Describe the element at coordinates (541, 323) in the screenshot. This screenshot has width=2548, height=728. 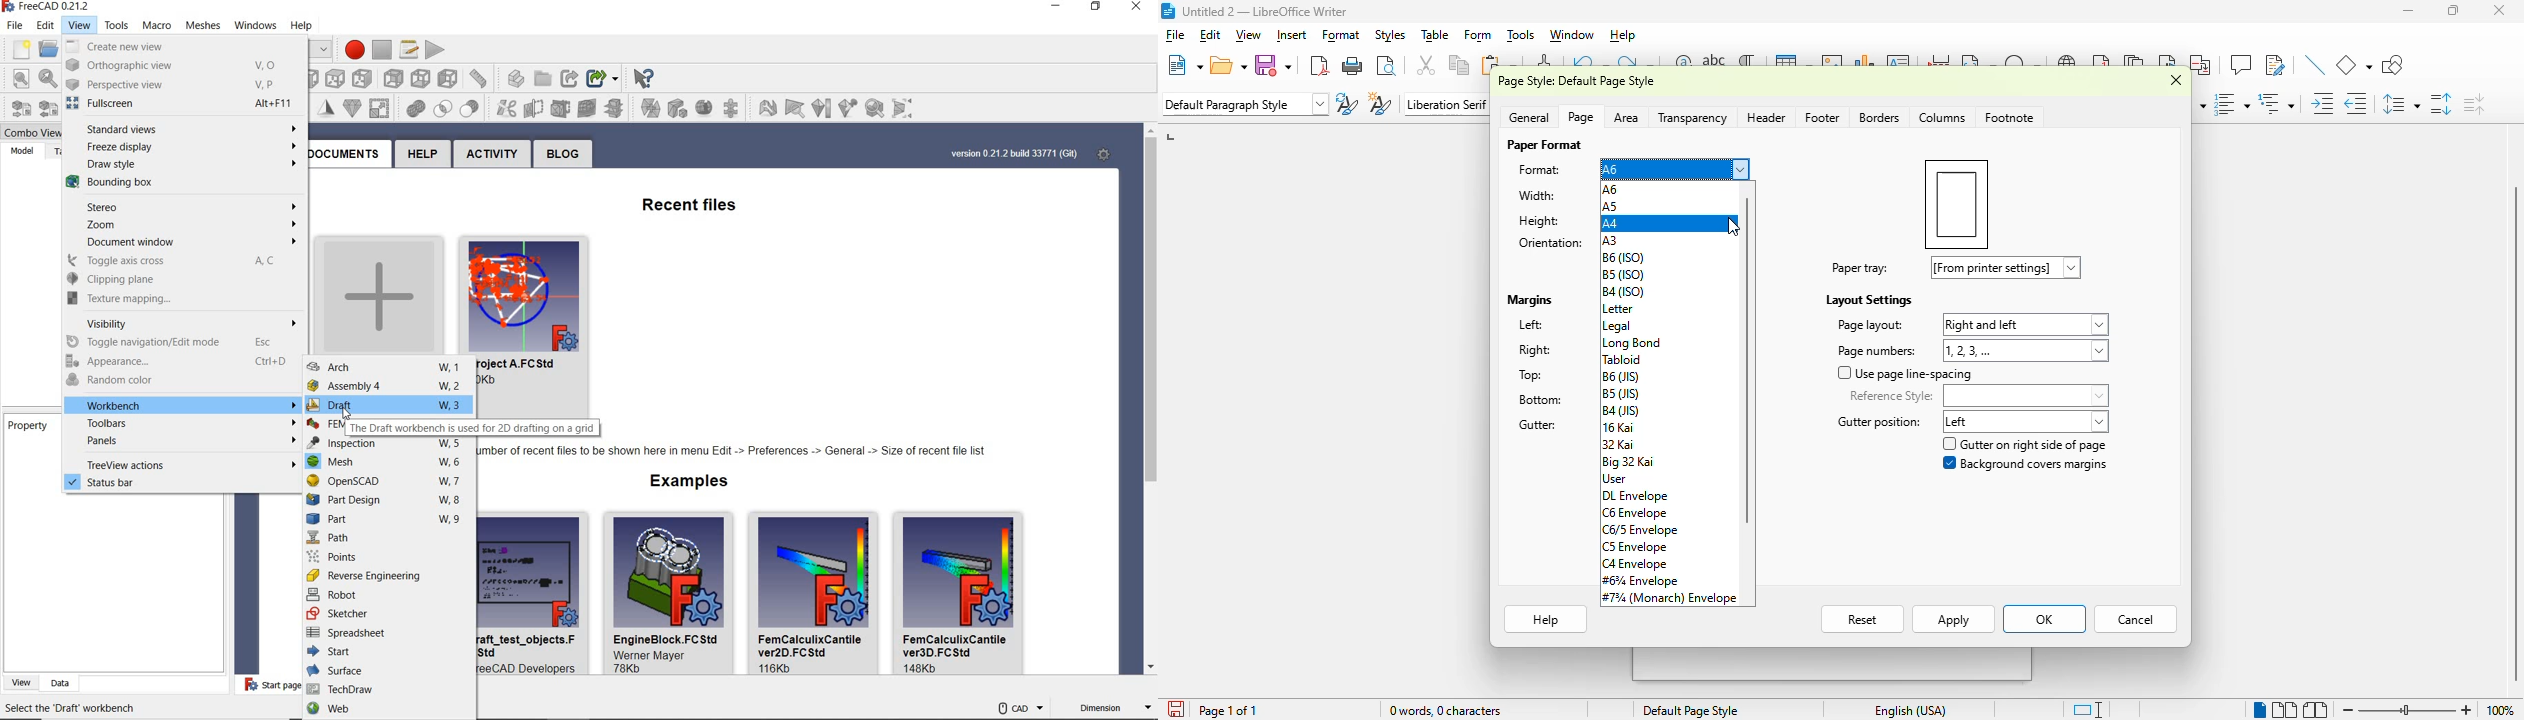
I see `recent project` at that location.